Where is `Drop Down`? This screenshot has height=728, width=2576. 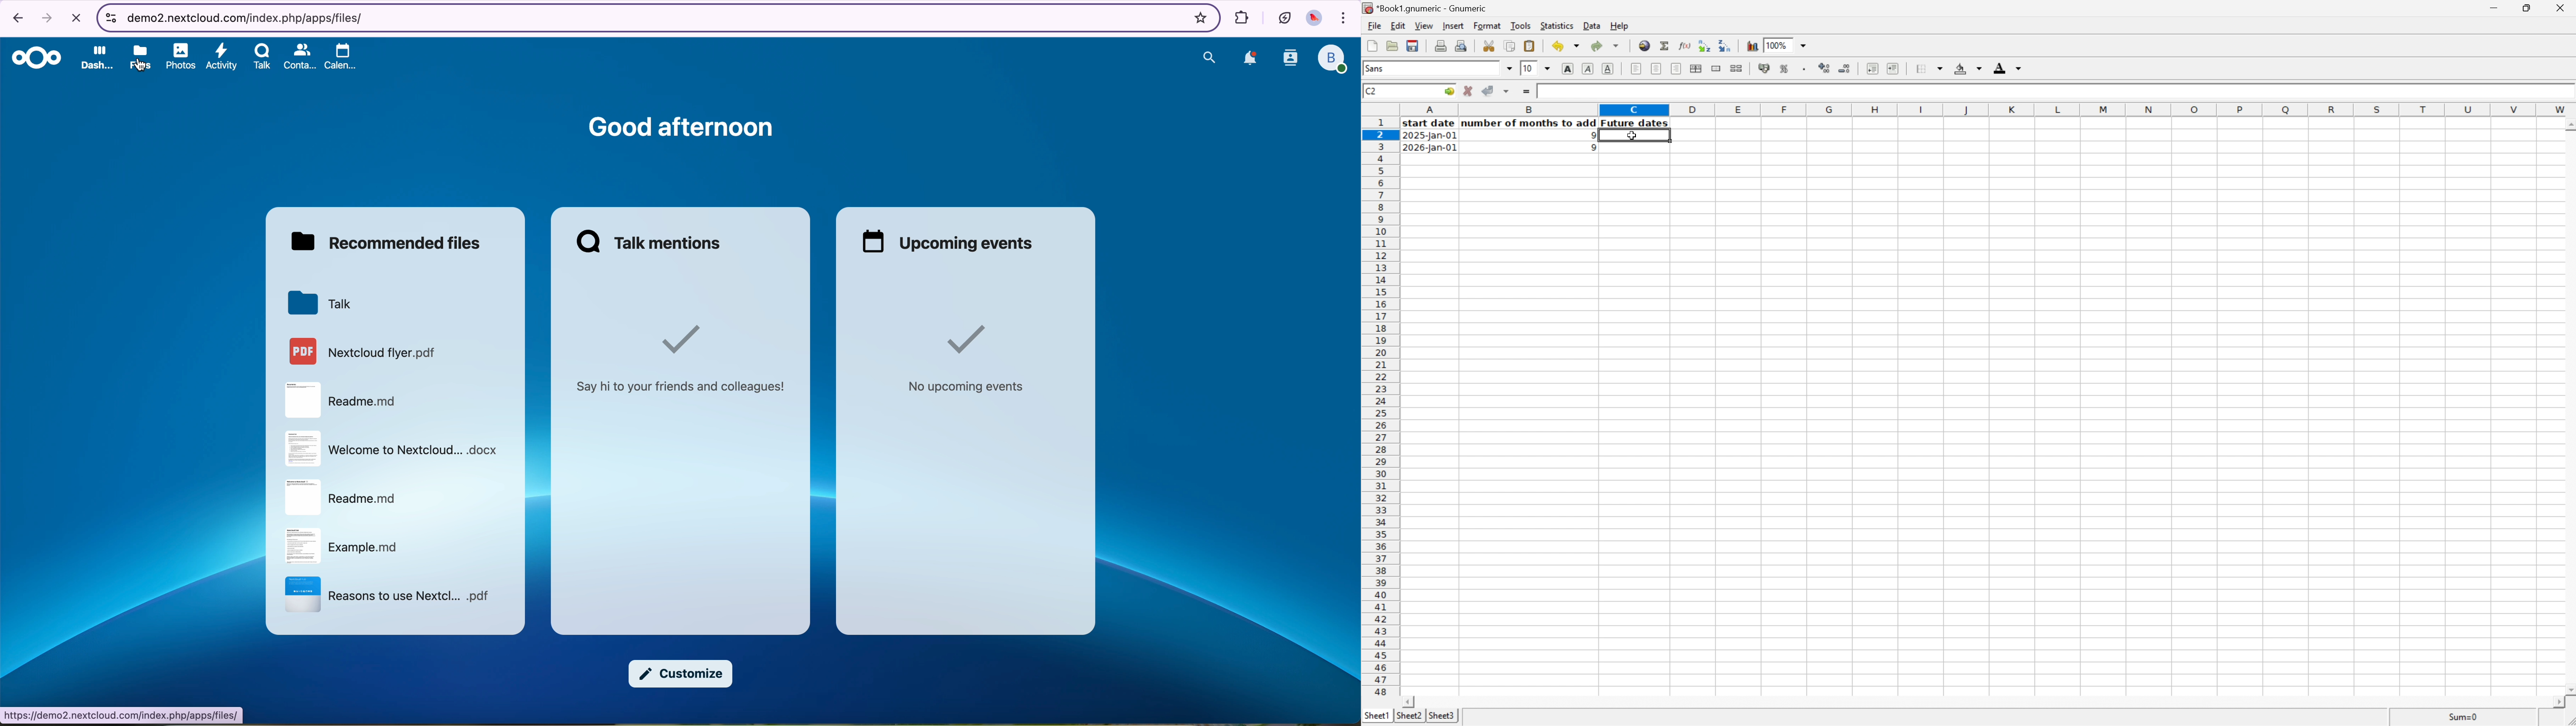
Drop Down is located at coordinates (1510, 68).